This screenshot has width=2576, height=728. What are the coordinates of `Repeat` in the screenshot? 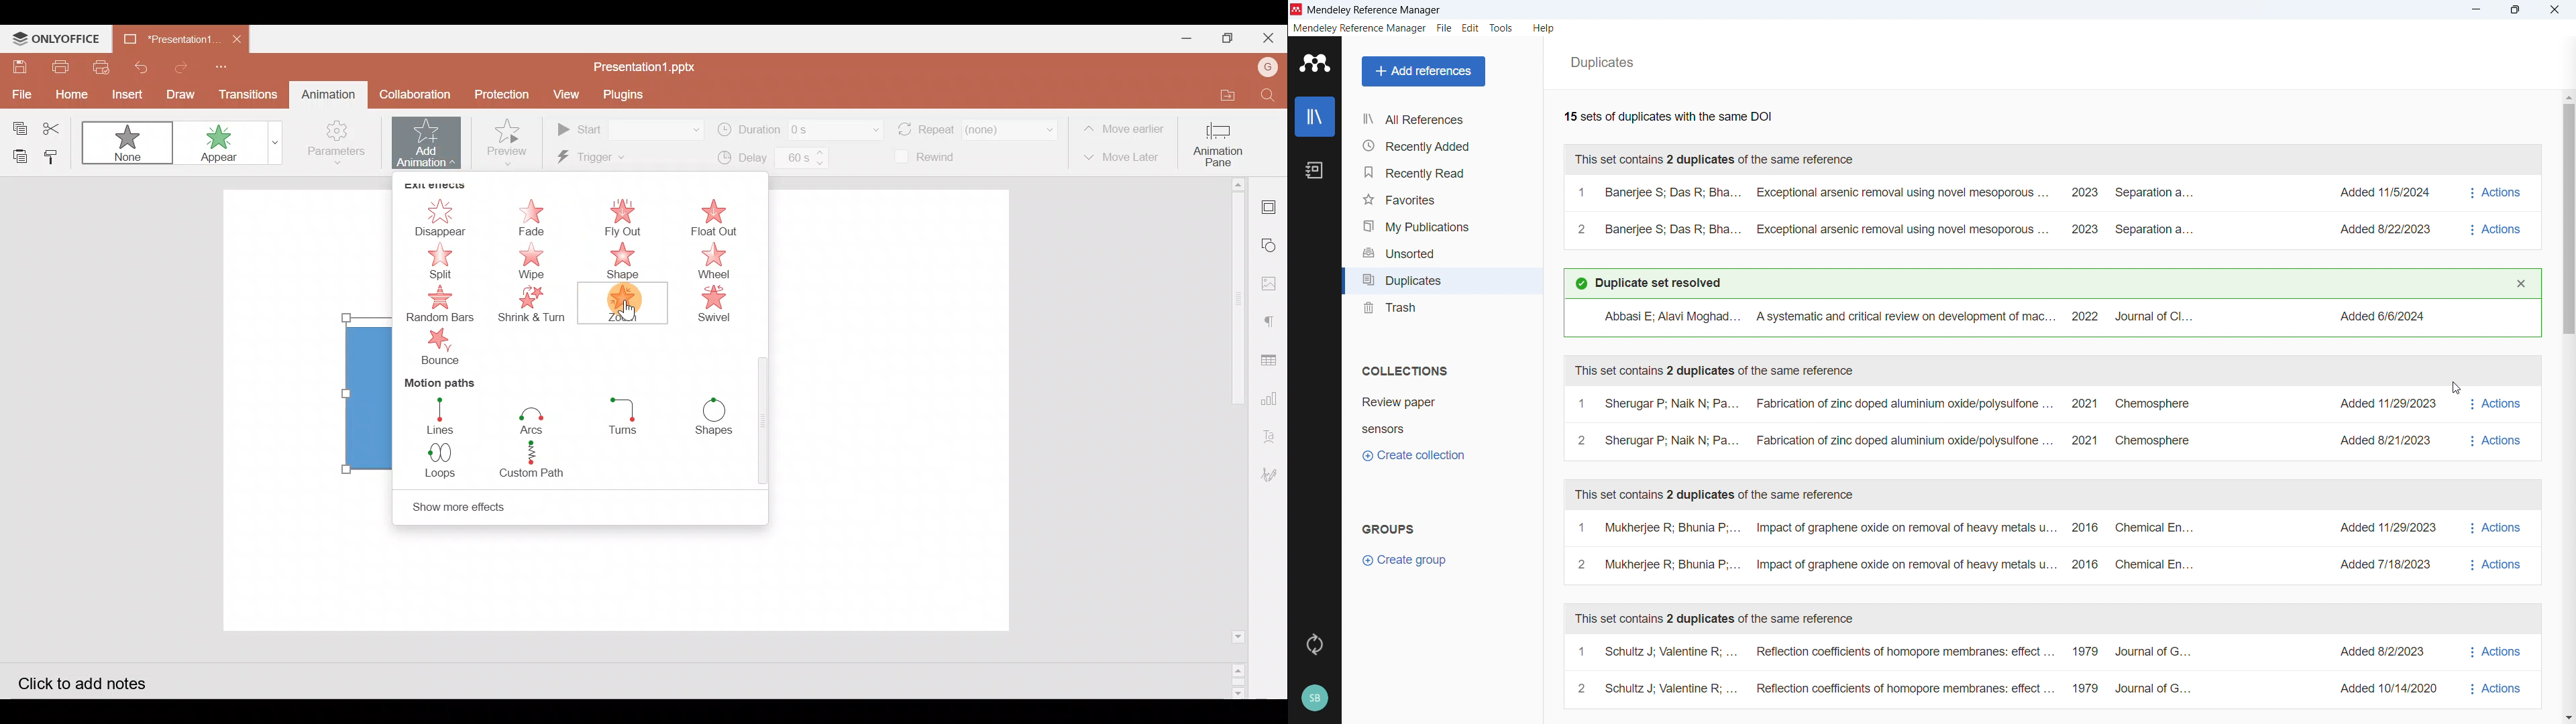 It's located at (975, 124).